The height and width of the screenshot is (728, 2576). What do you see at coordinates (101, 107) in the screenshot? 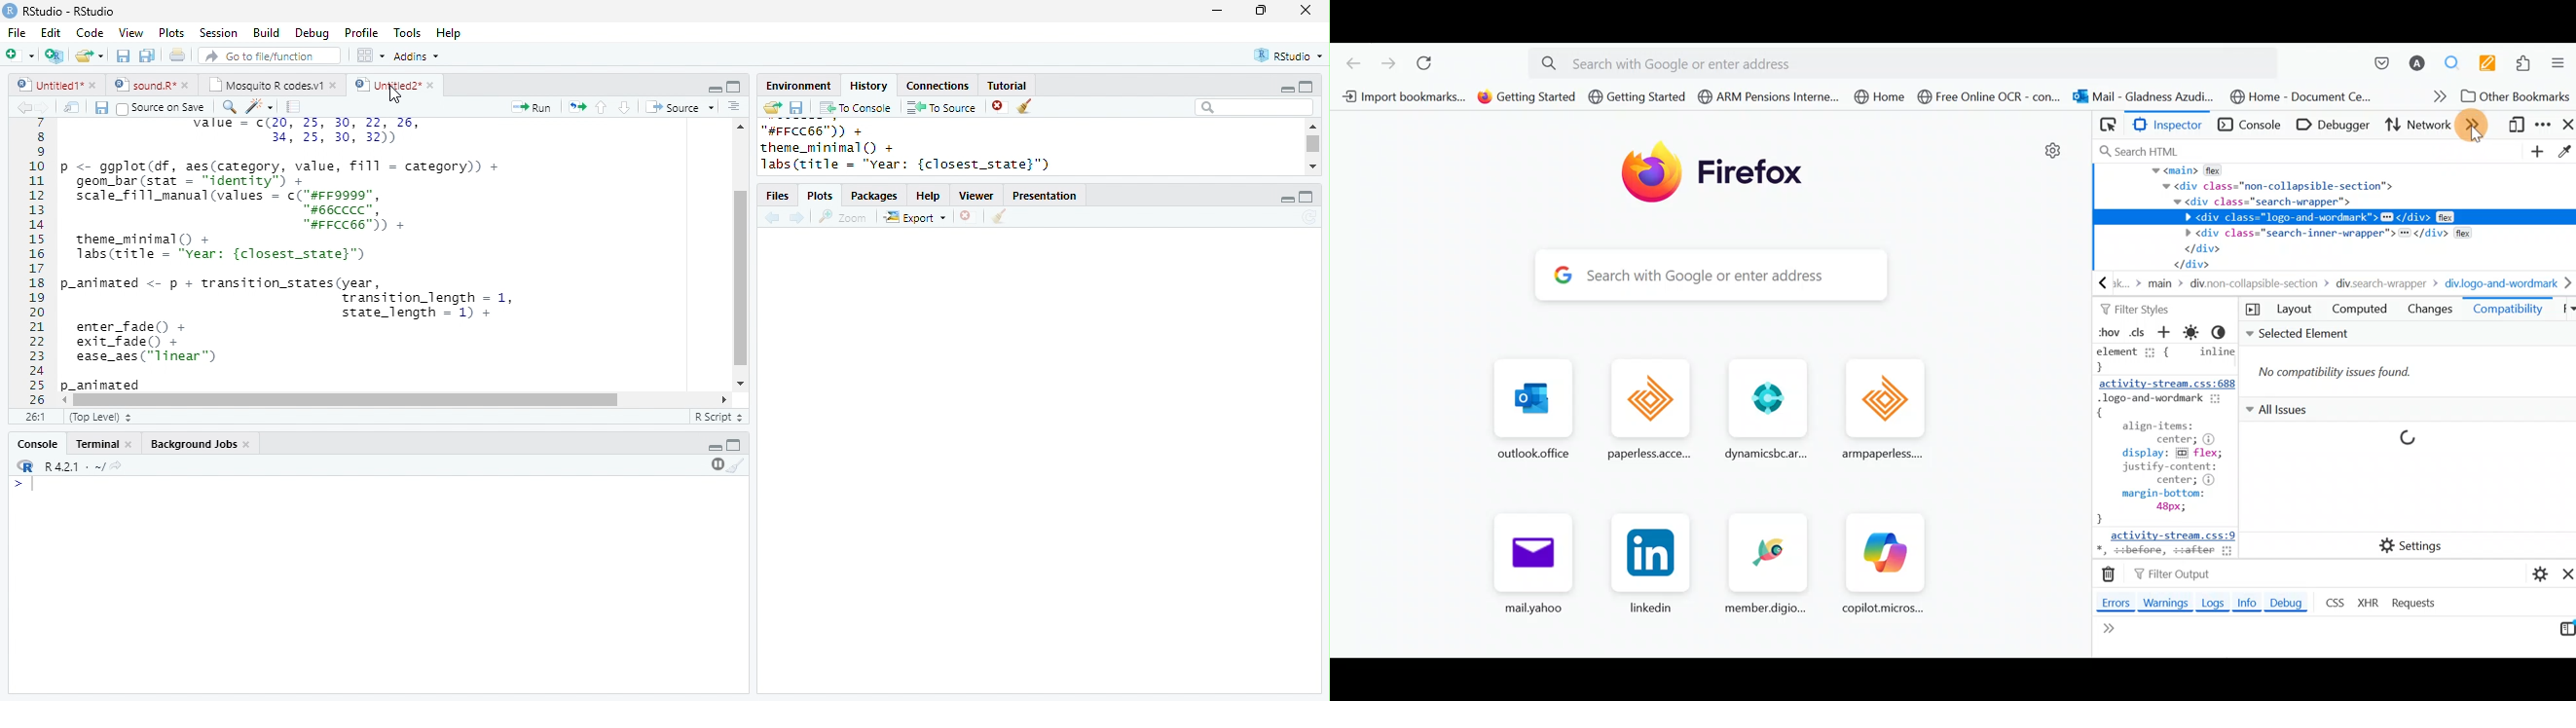
I see `save` at bounding box center [101, 107].